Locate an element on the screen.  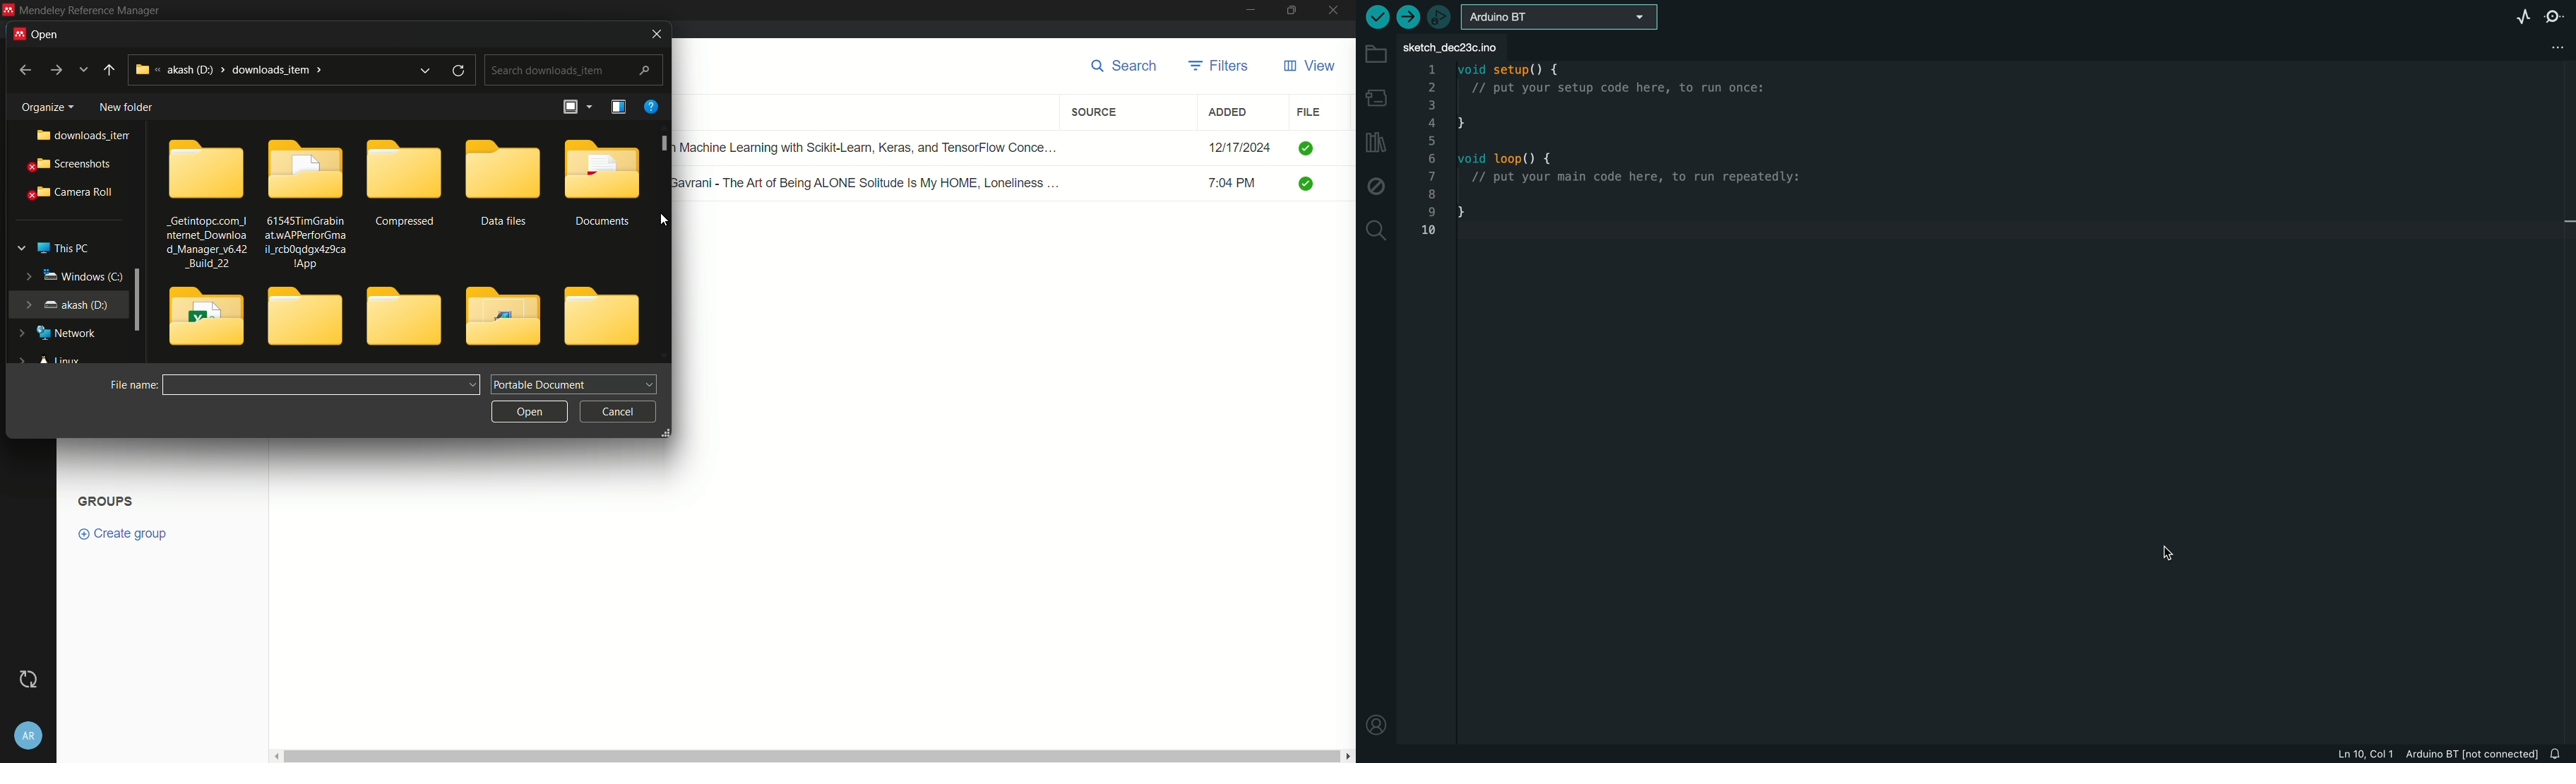
check is located at coordinates (1308, 147).